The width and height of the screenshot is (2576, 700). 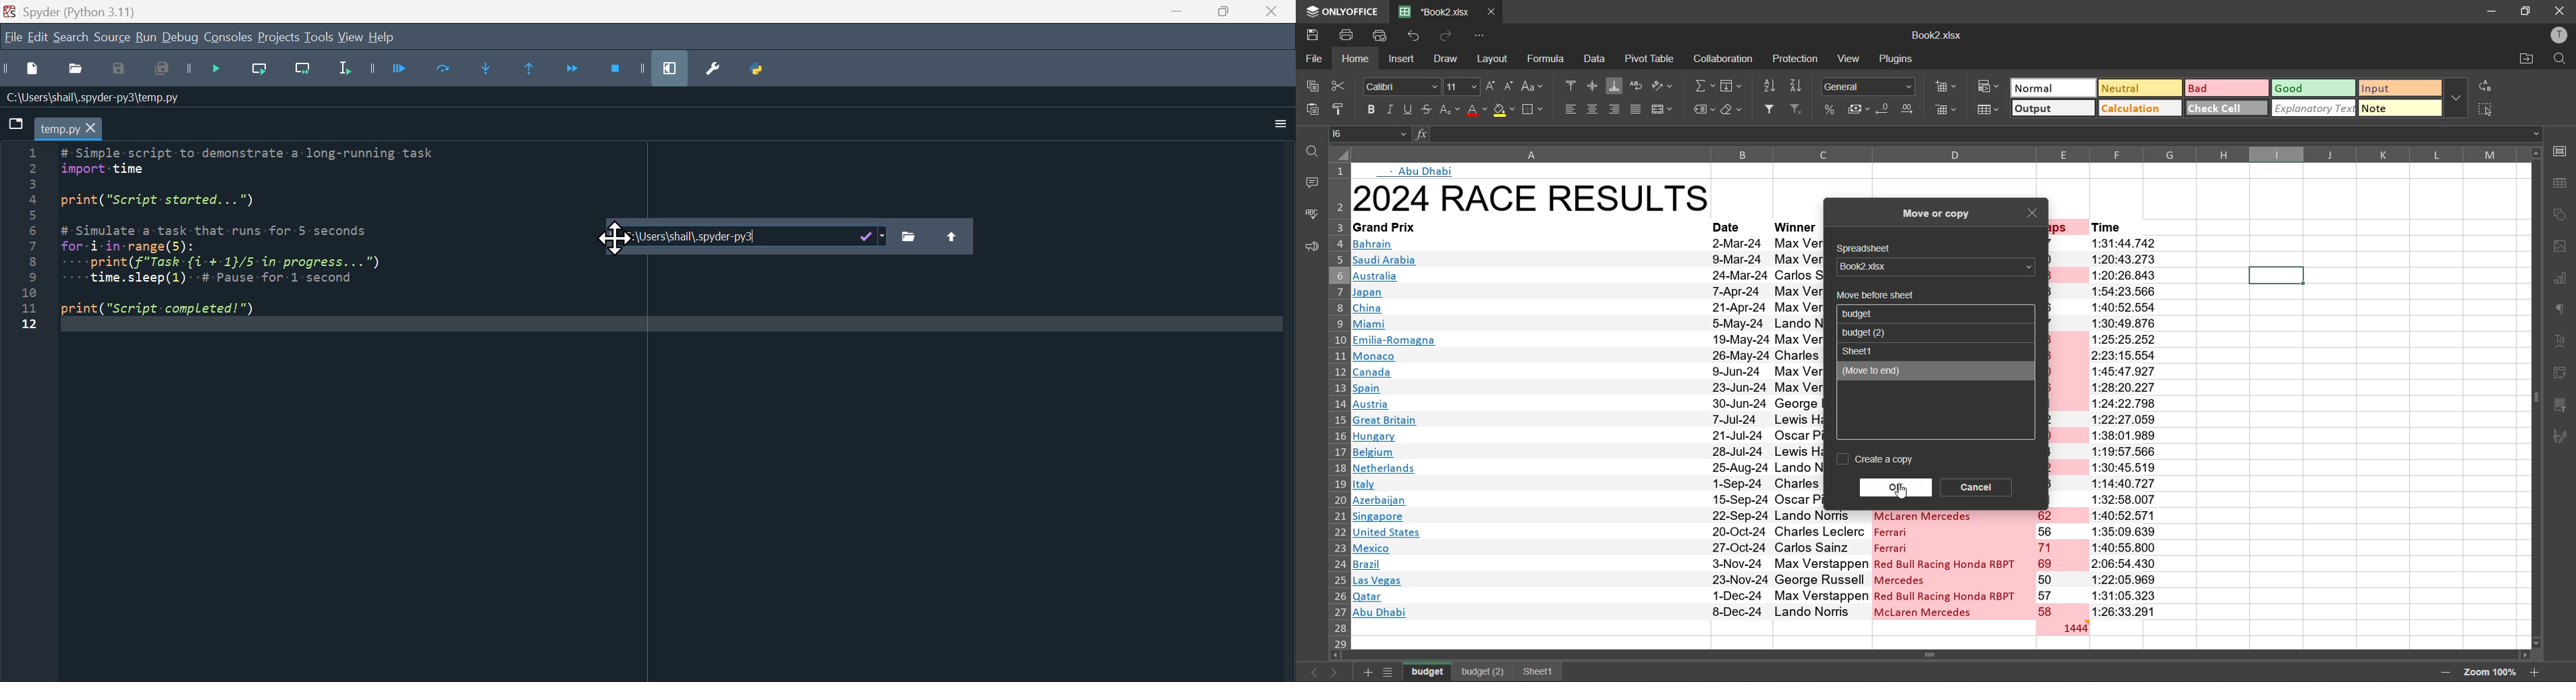 I want to click on insert, so click(x=1401, y=60).